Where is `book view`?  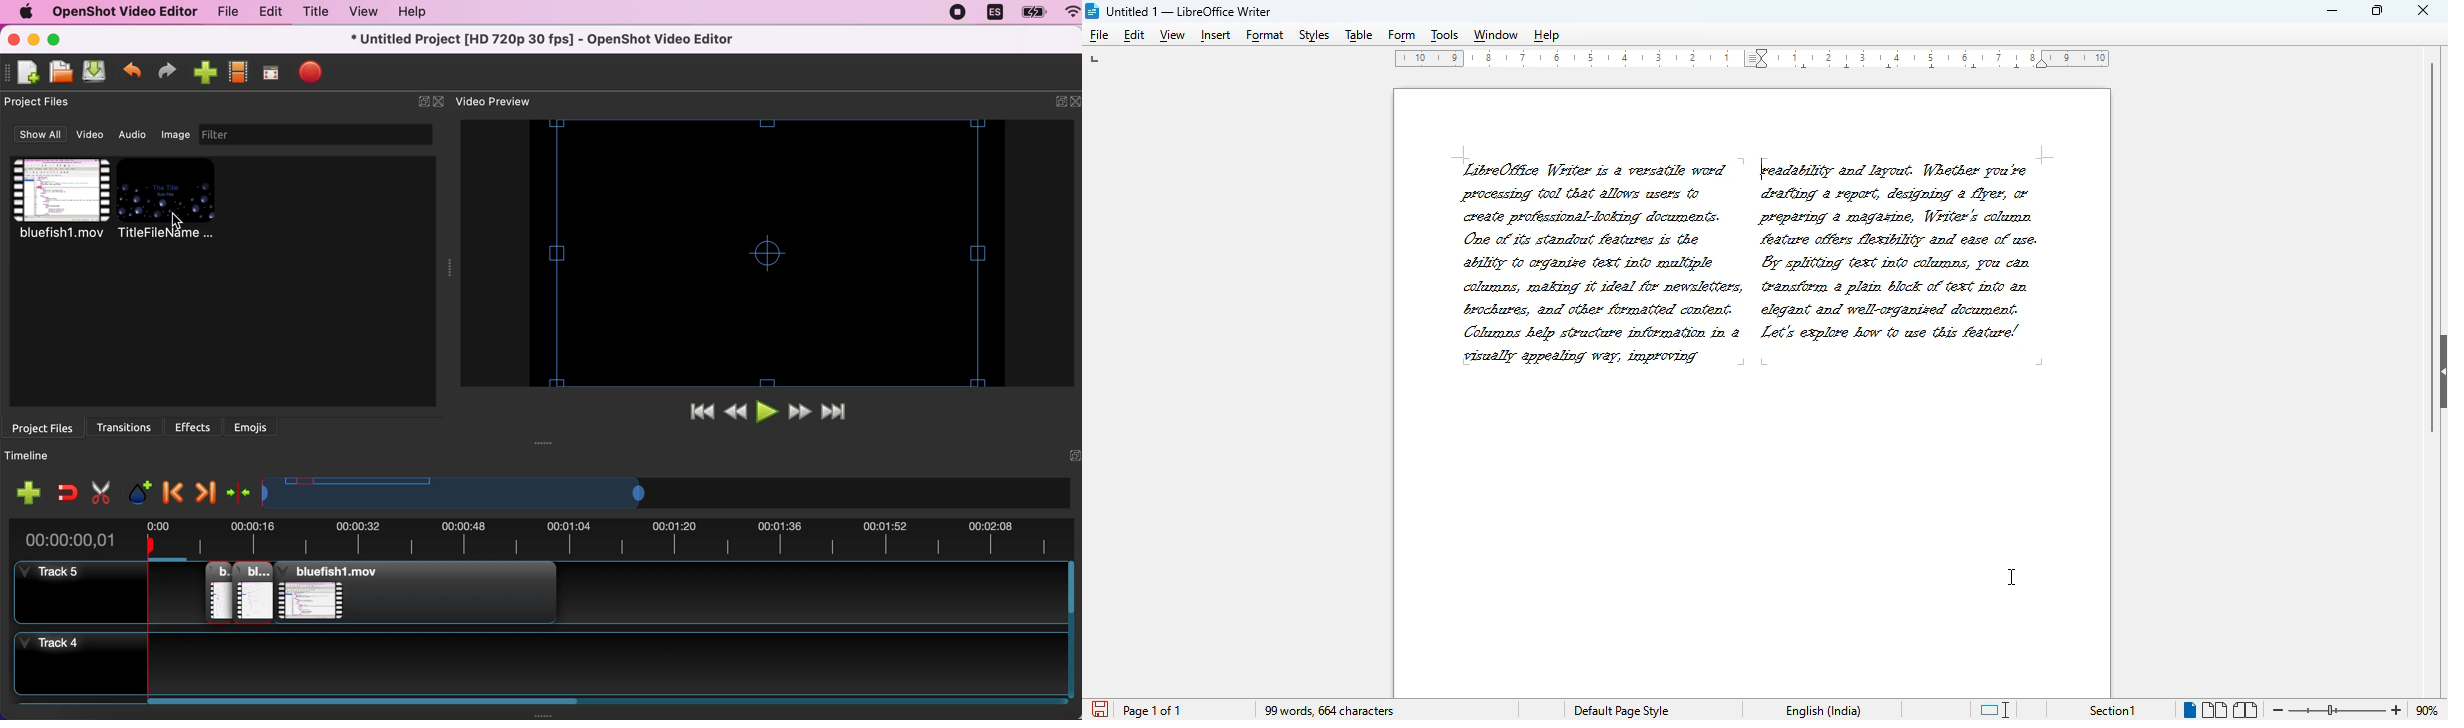
book view is located at coordinates (2245, 710).